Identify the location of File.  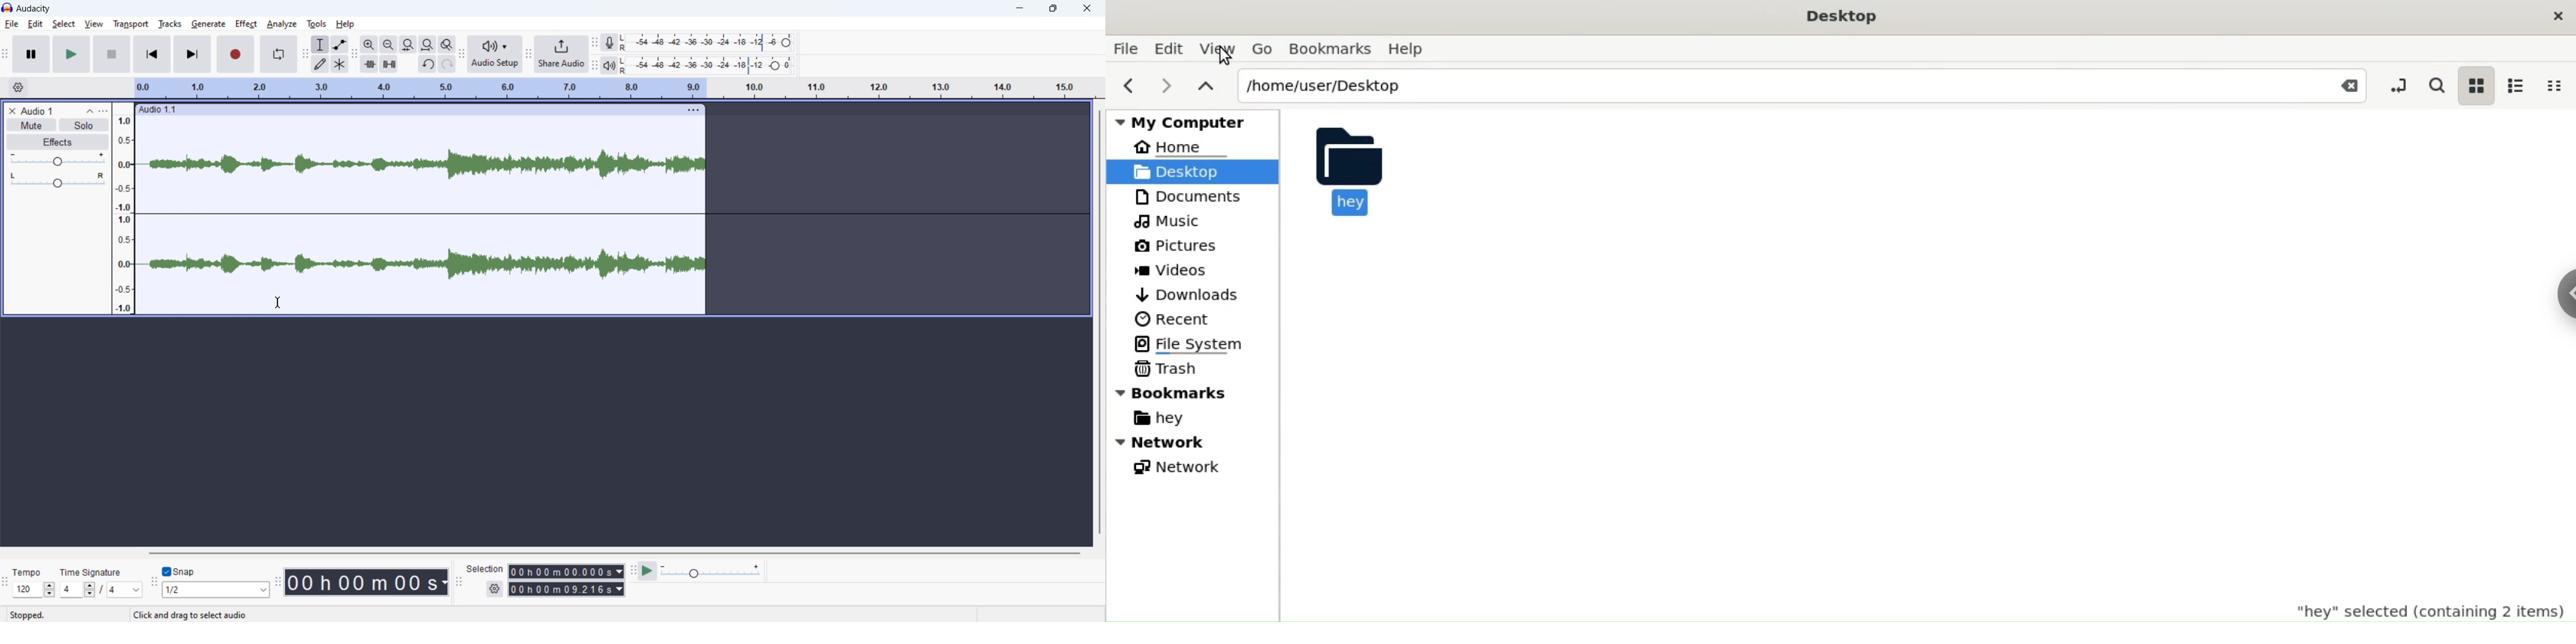
(1125, 49).